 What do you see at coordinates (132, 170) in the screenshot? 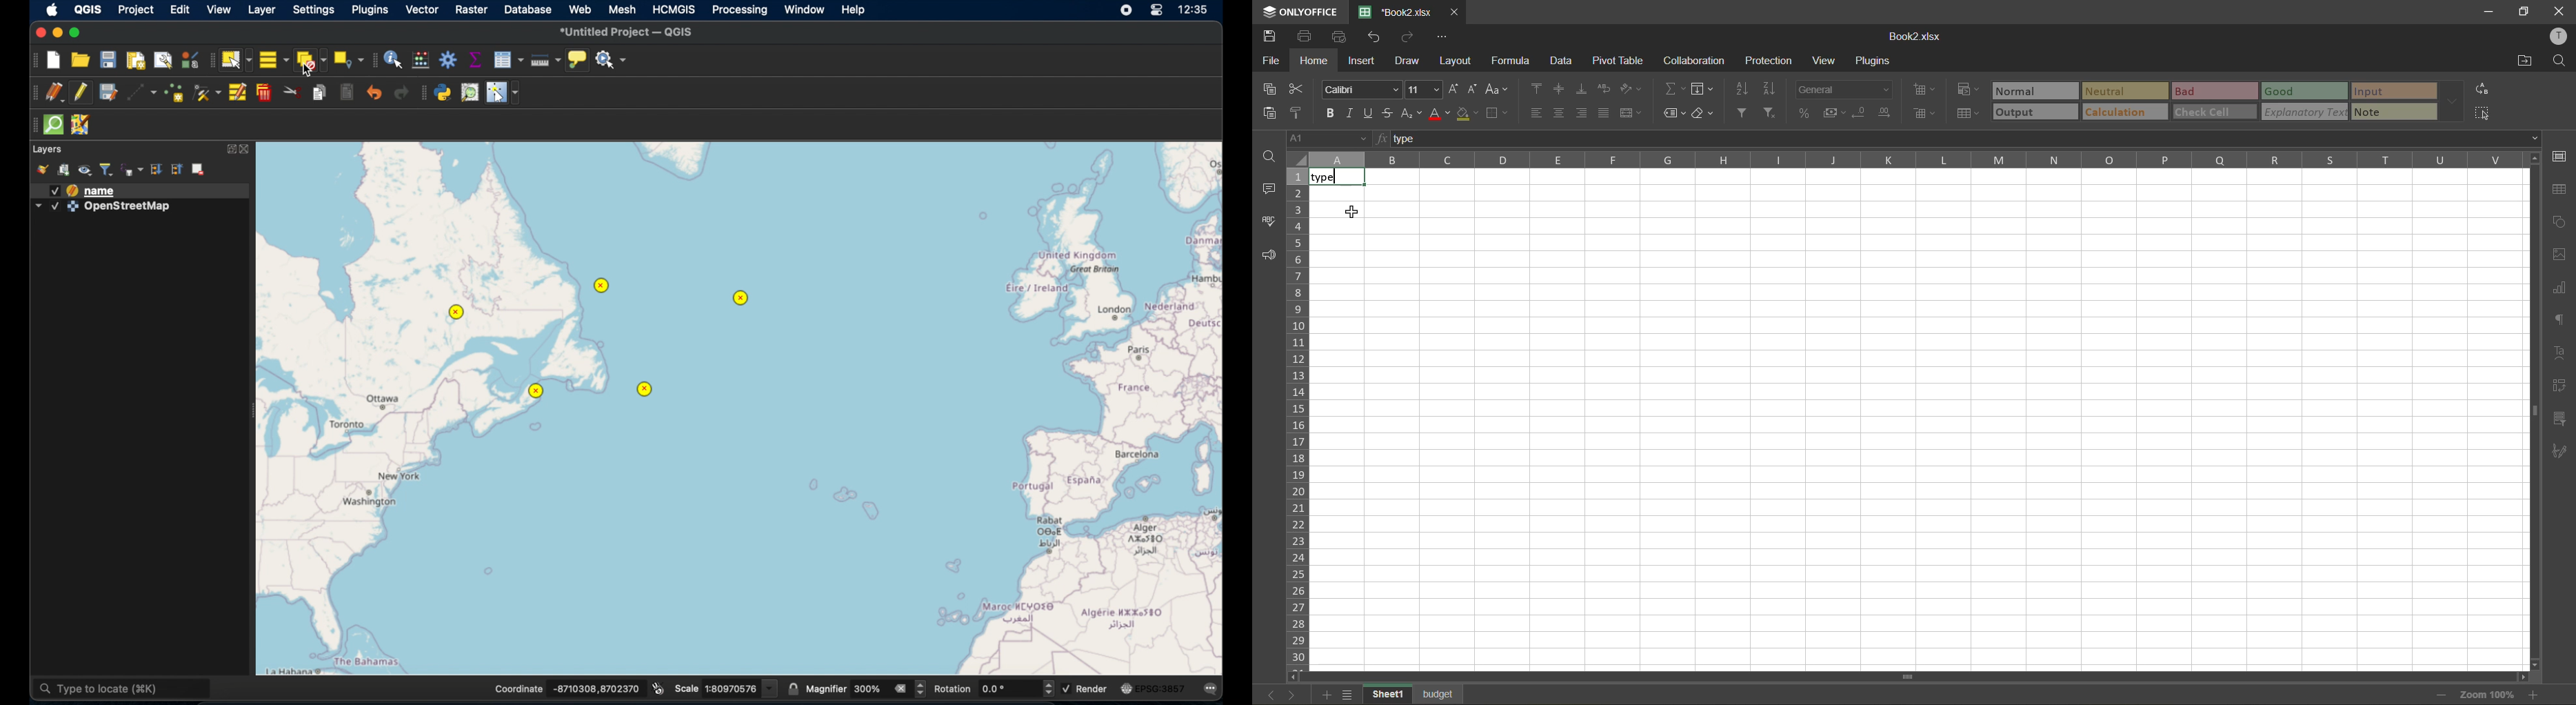
I see `filter legend by expression` at bounding box center [132, 170].